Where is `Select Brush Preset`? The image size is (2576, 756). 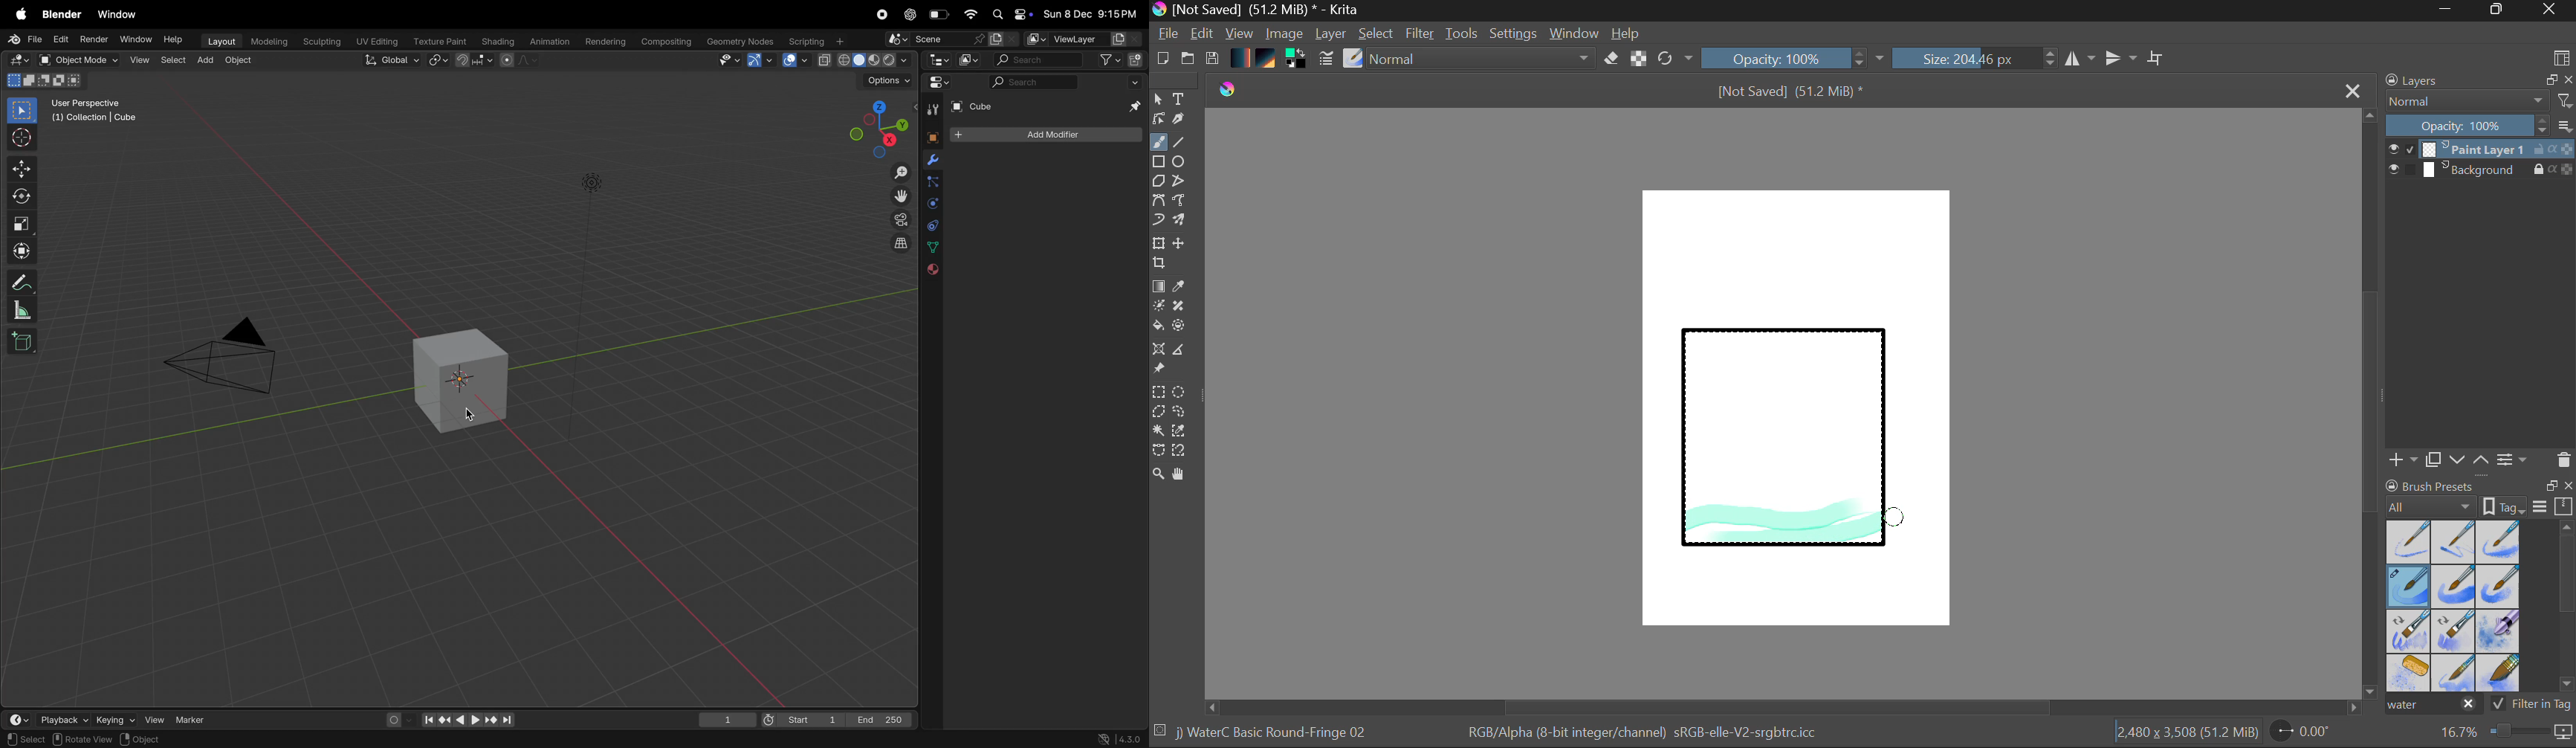
Select Brush Preset is located at coordinates (1353, 59).